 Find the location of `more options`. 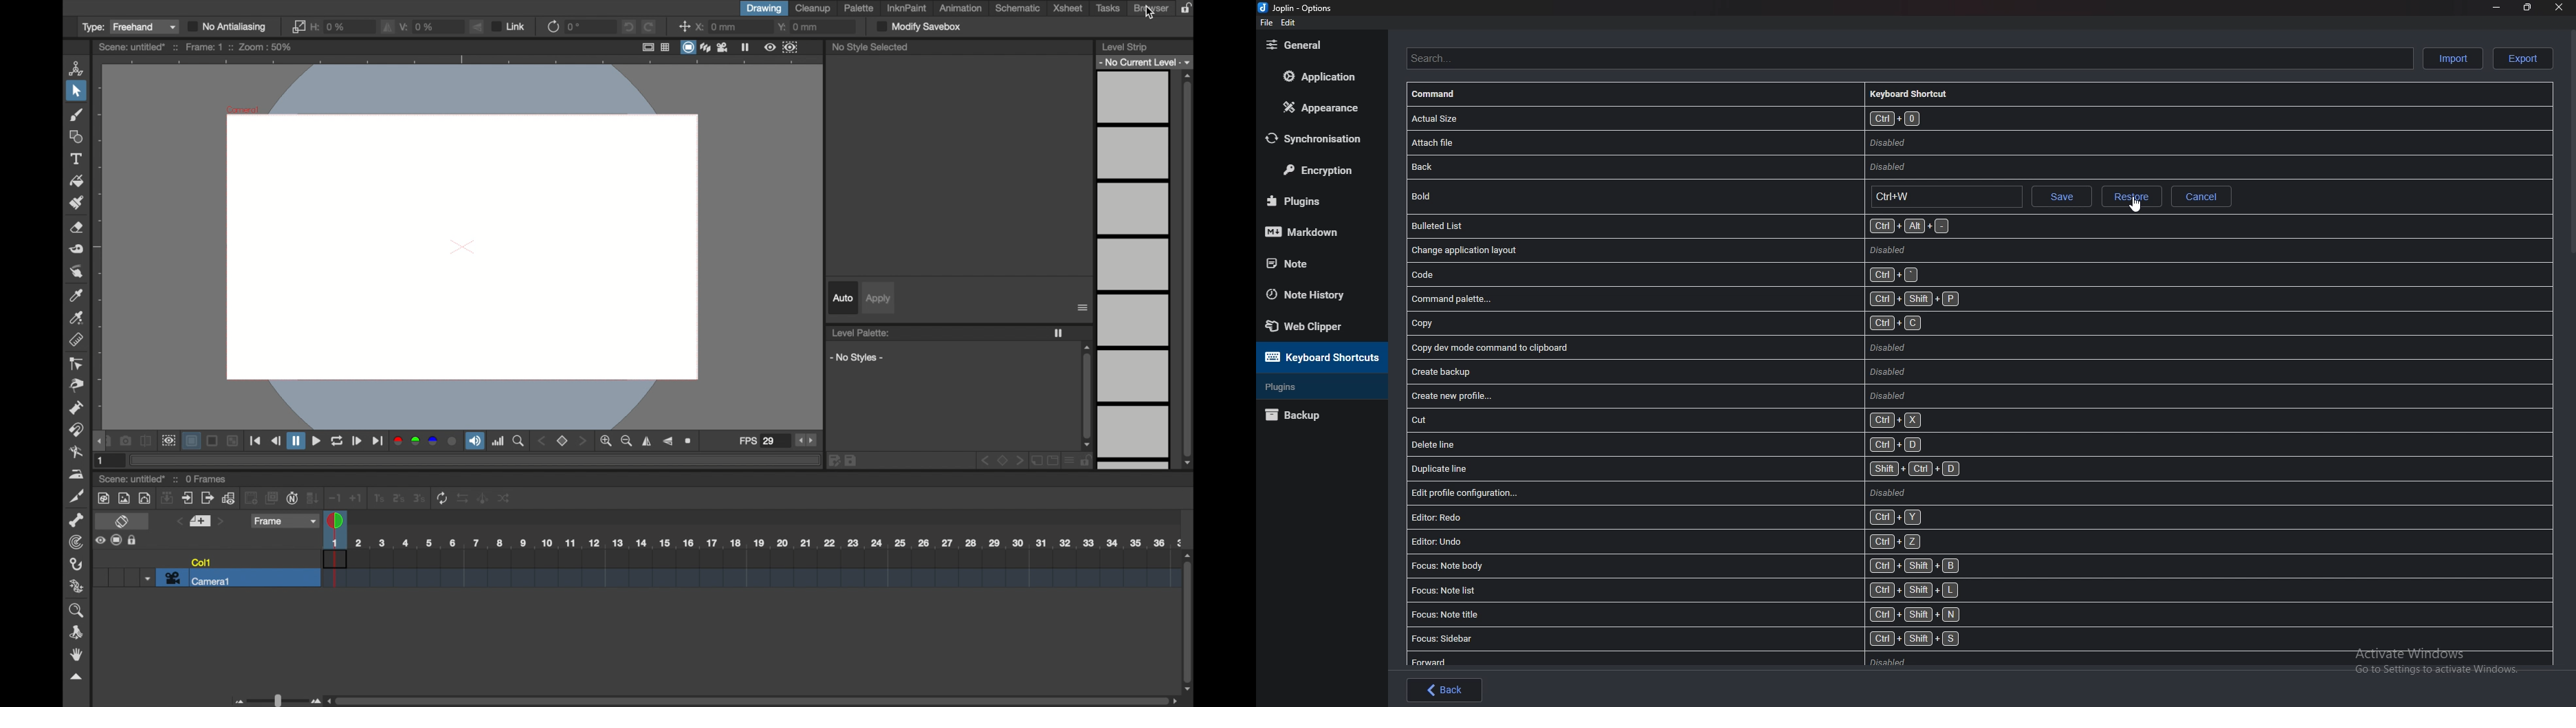

more options is located at coordinates (1083, 308).